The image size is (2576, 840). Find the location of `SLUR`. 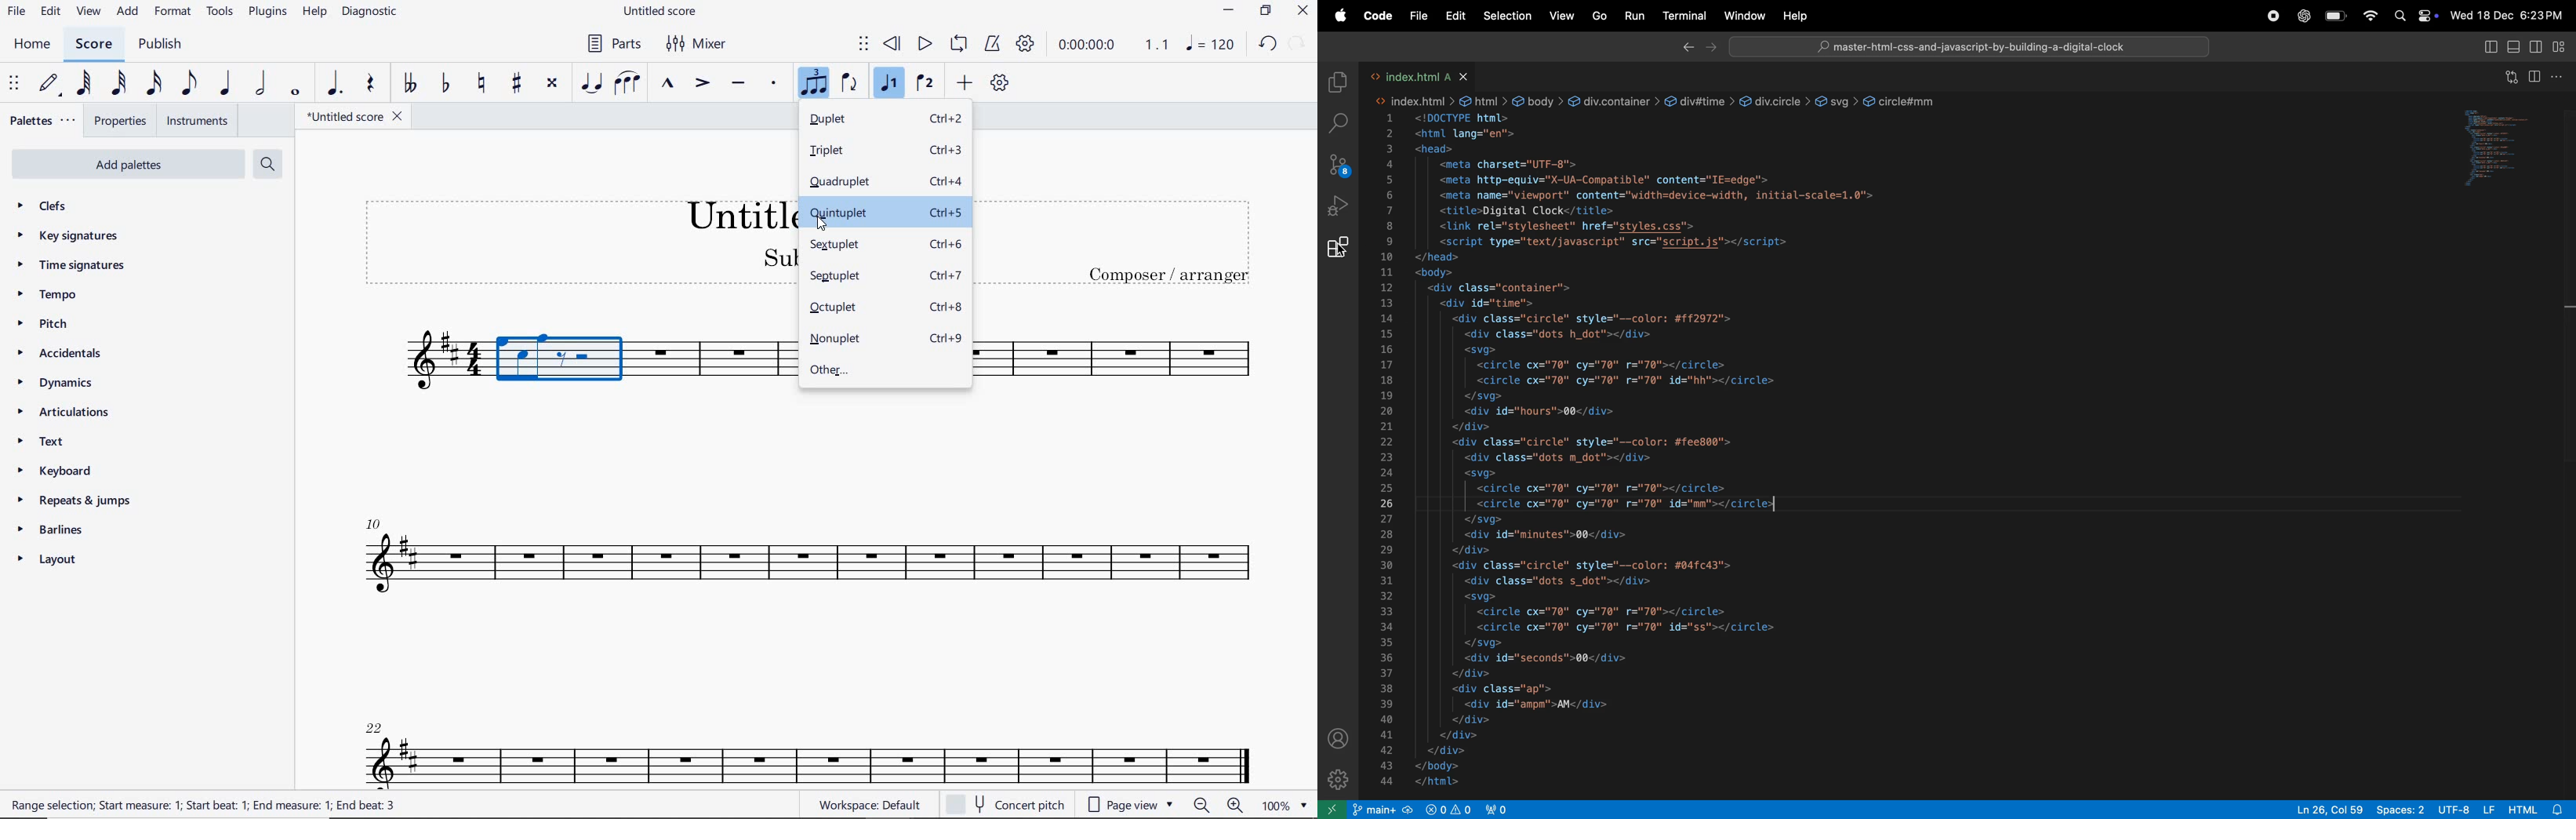

SLUR is located at coordinates (628, 84).